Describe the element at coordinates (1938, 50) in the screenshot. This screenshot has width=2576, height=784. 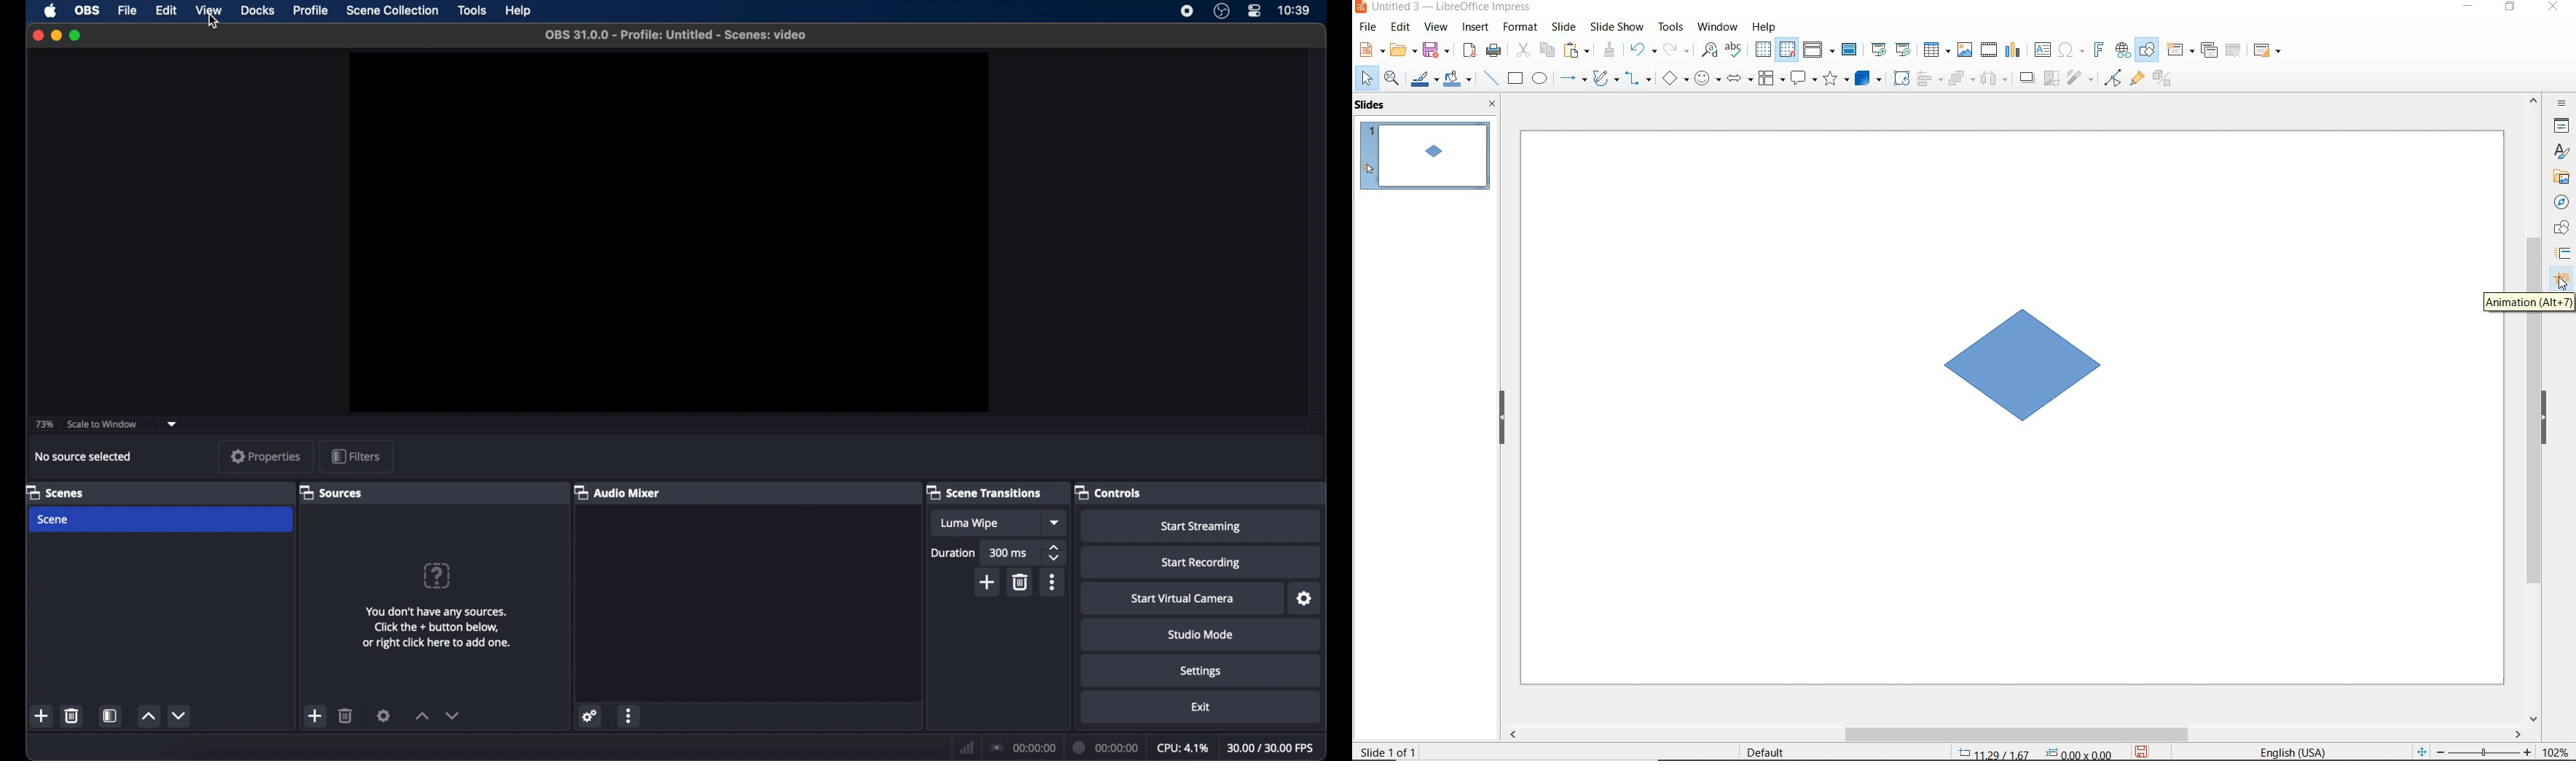
I see `table` at that location.